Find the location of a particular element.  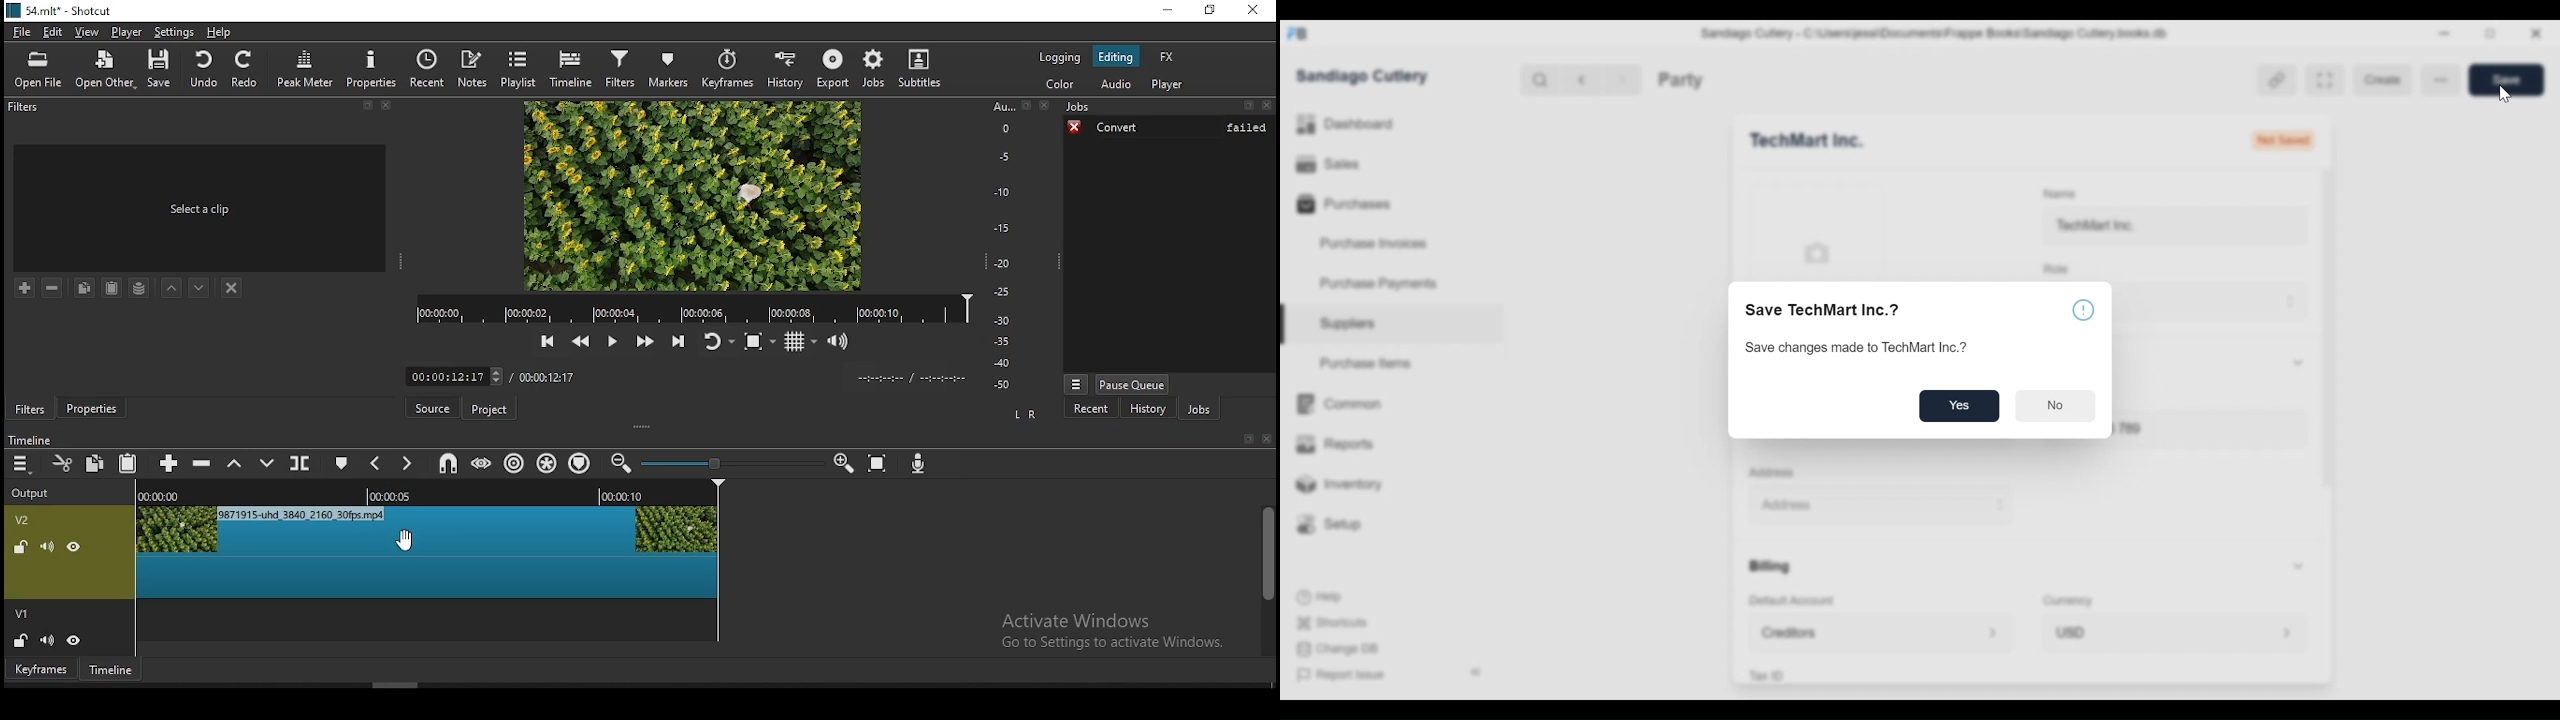

close is located at coordinates (1267, 437).